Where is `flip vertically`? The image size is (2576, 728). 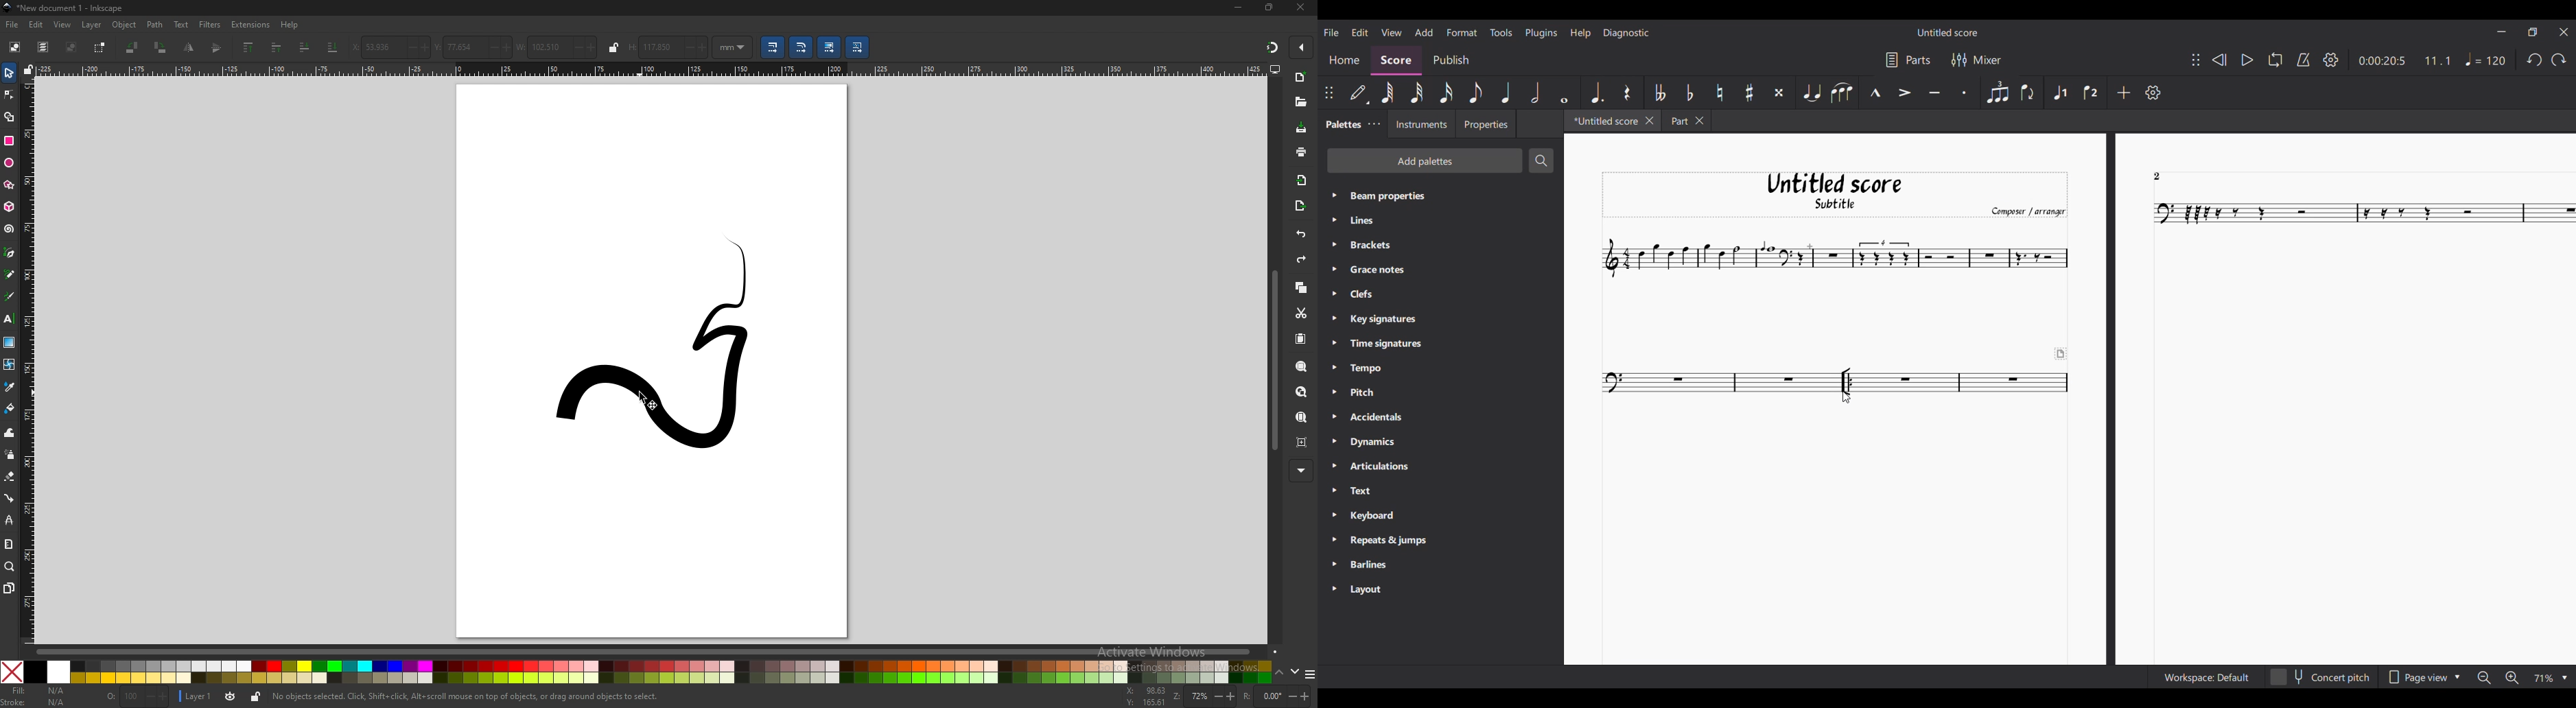
flip vertically is located at coordinates (188, 48).